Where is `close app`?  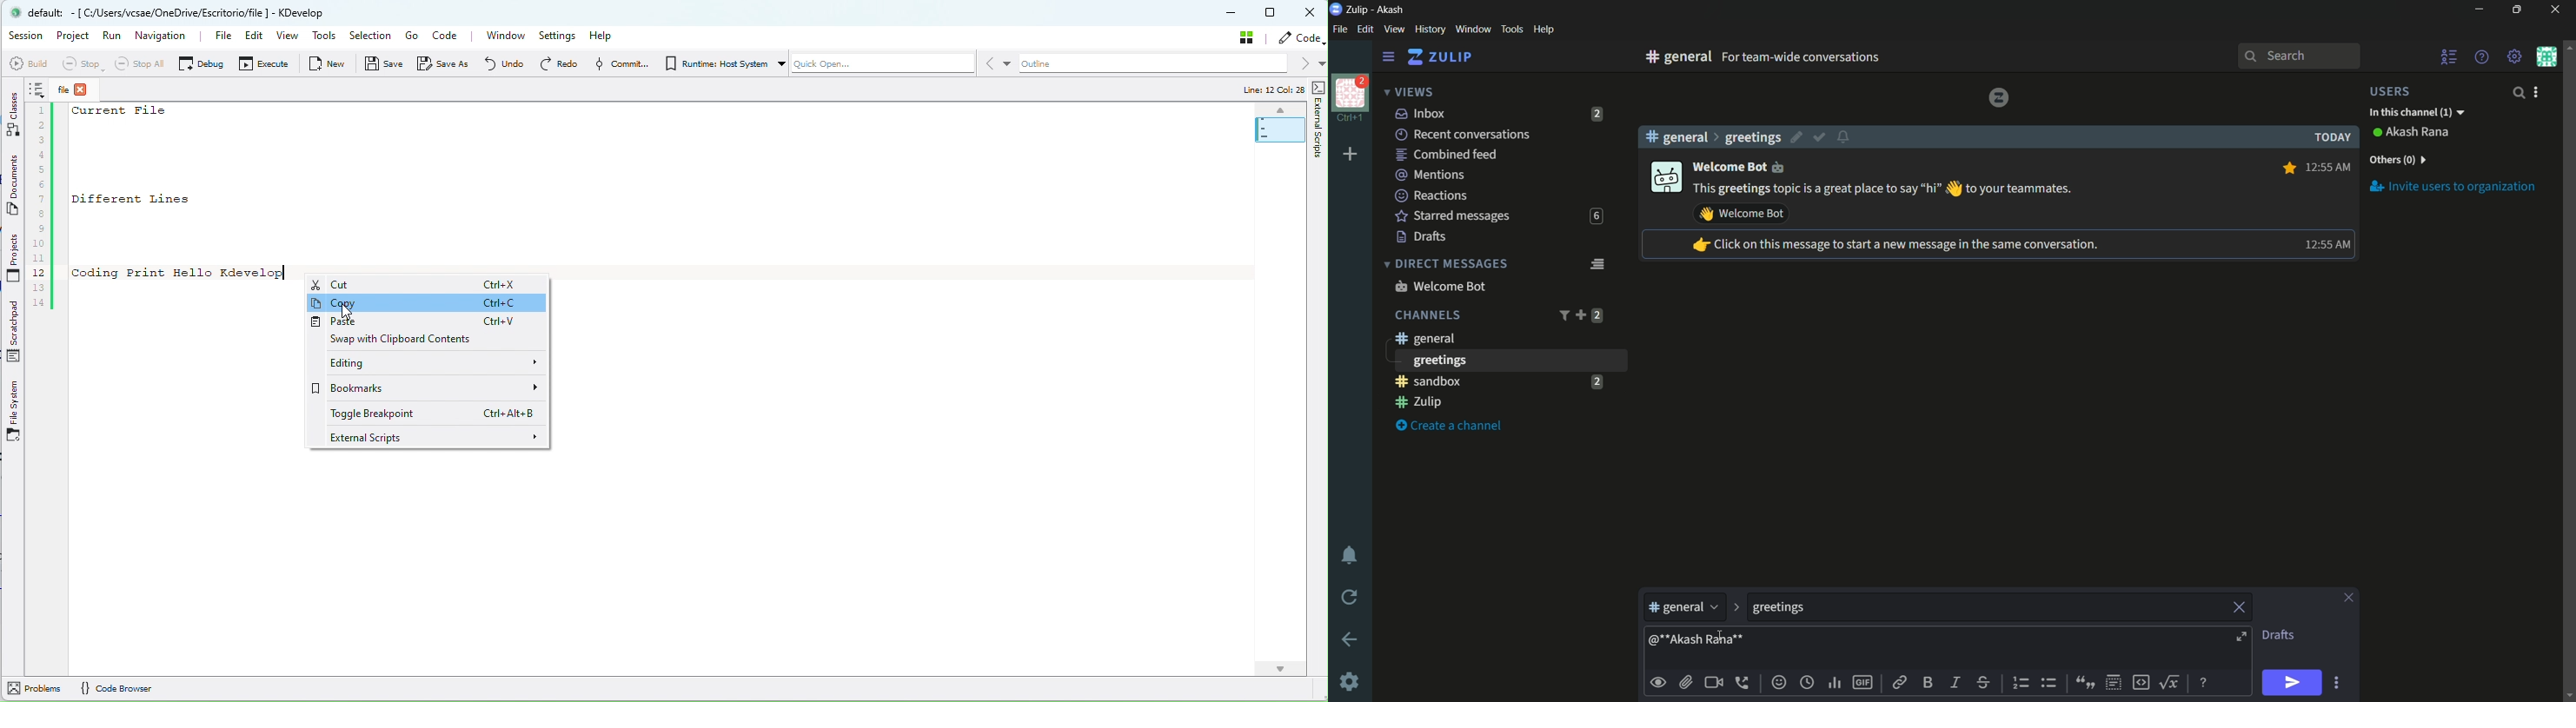
close app is located at coordinates (2554, 10).